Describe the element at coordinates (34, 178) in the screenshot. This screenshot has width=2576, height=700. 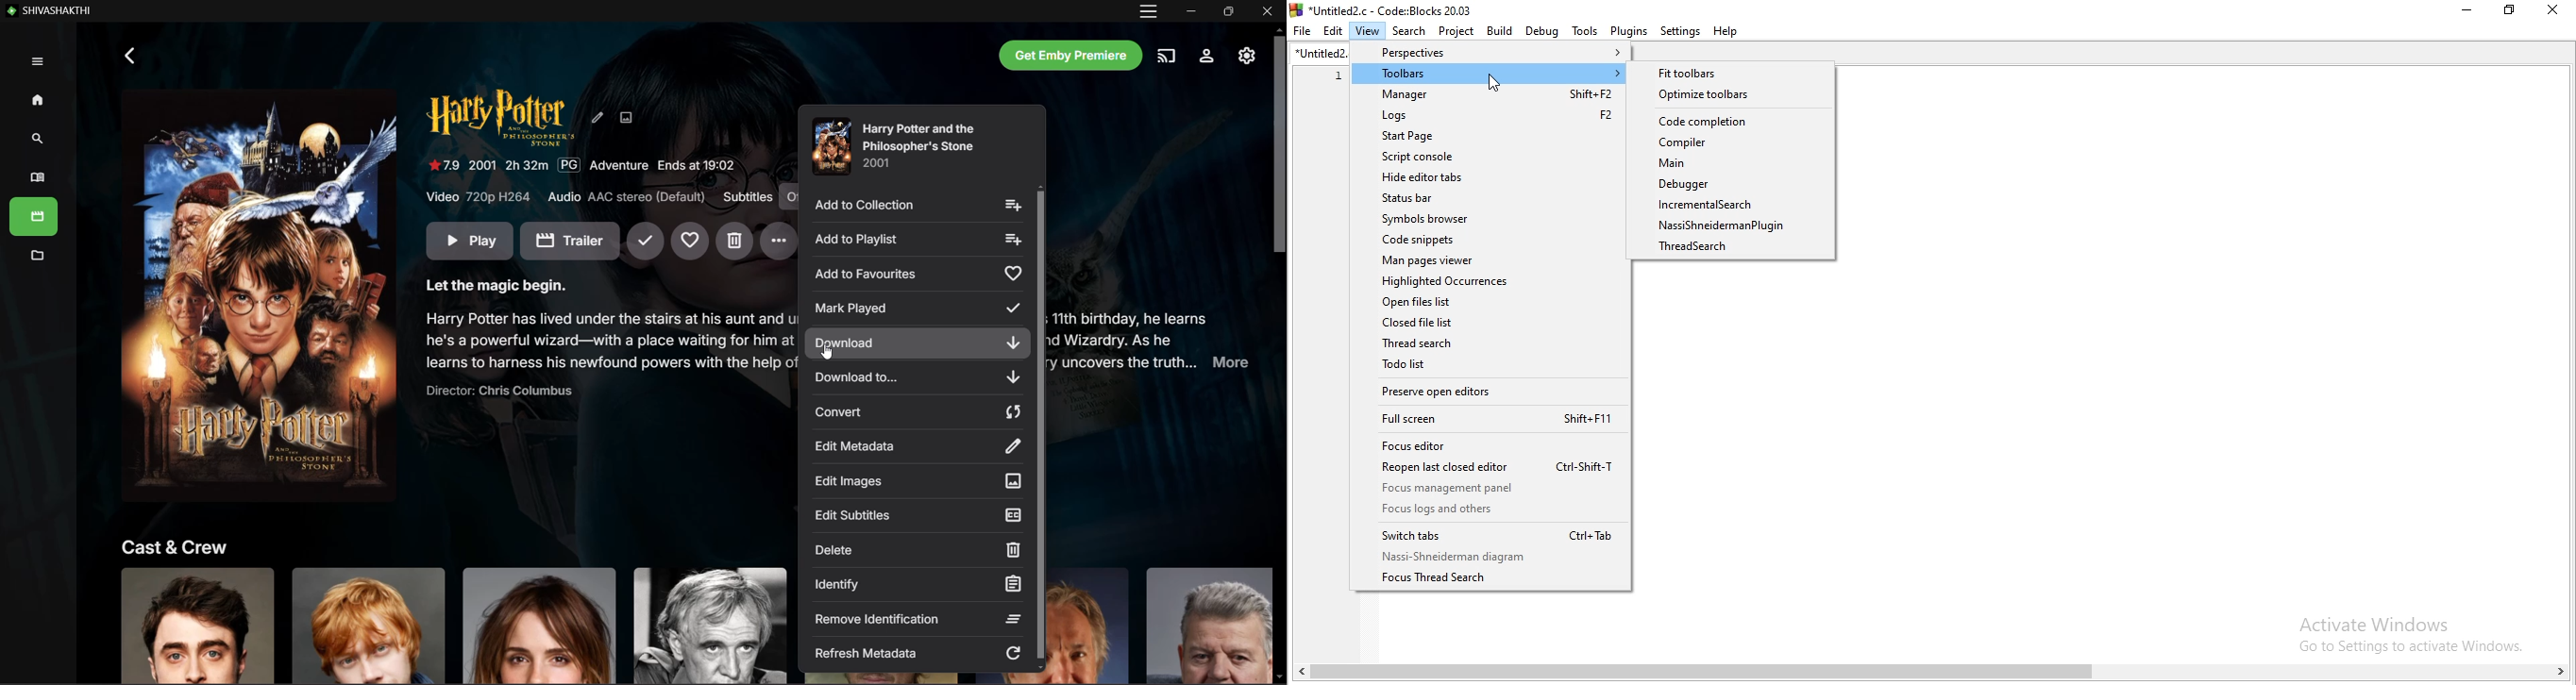
I see `Books` at that location.